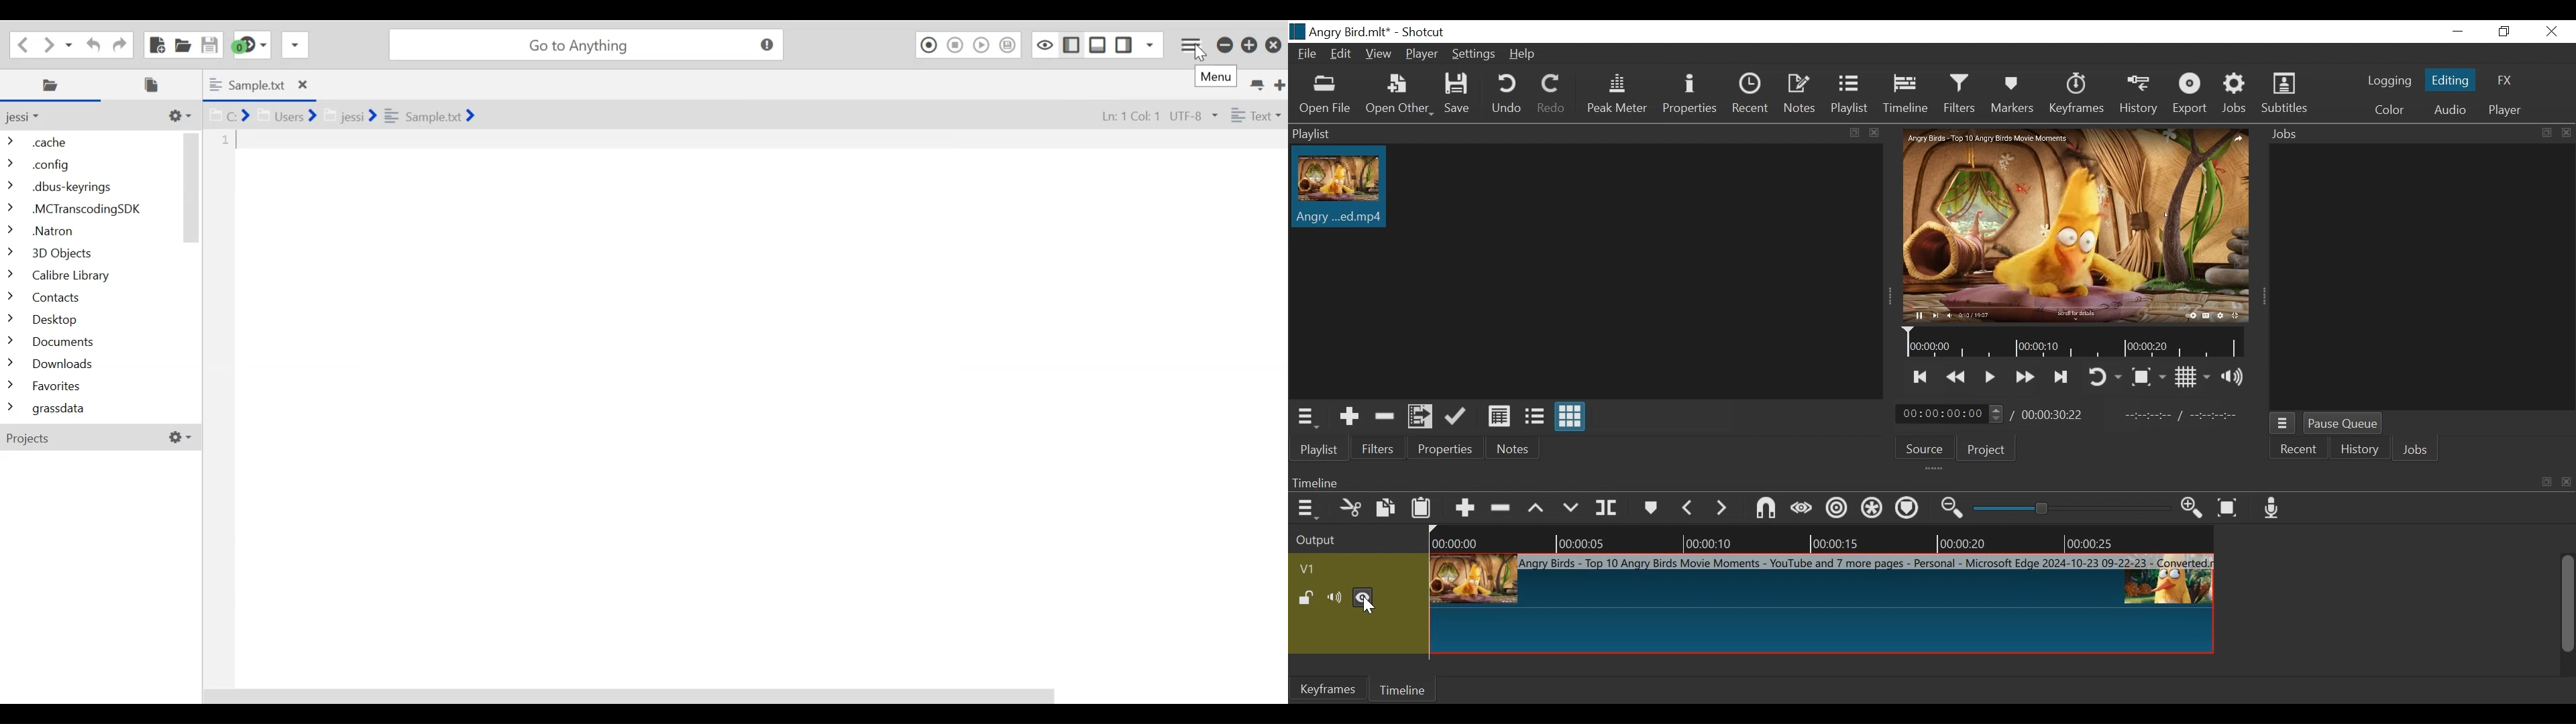 Image resolution: width=2576 pixels, height=728 pixels. What do you see at coordinates (1009, 44) in the screenshot?
I see `Save Macro as Toolbox as Superscript` at bounding box center [1009, 44].